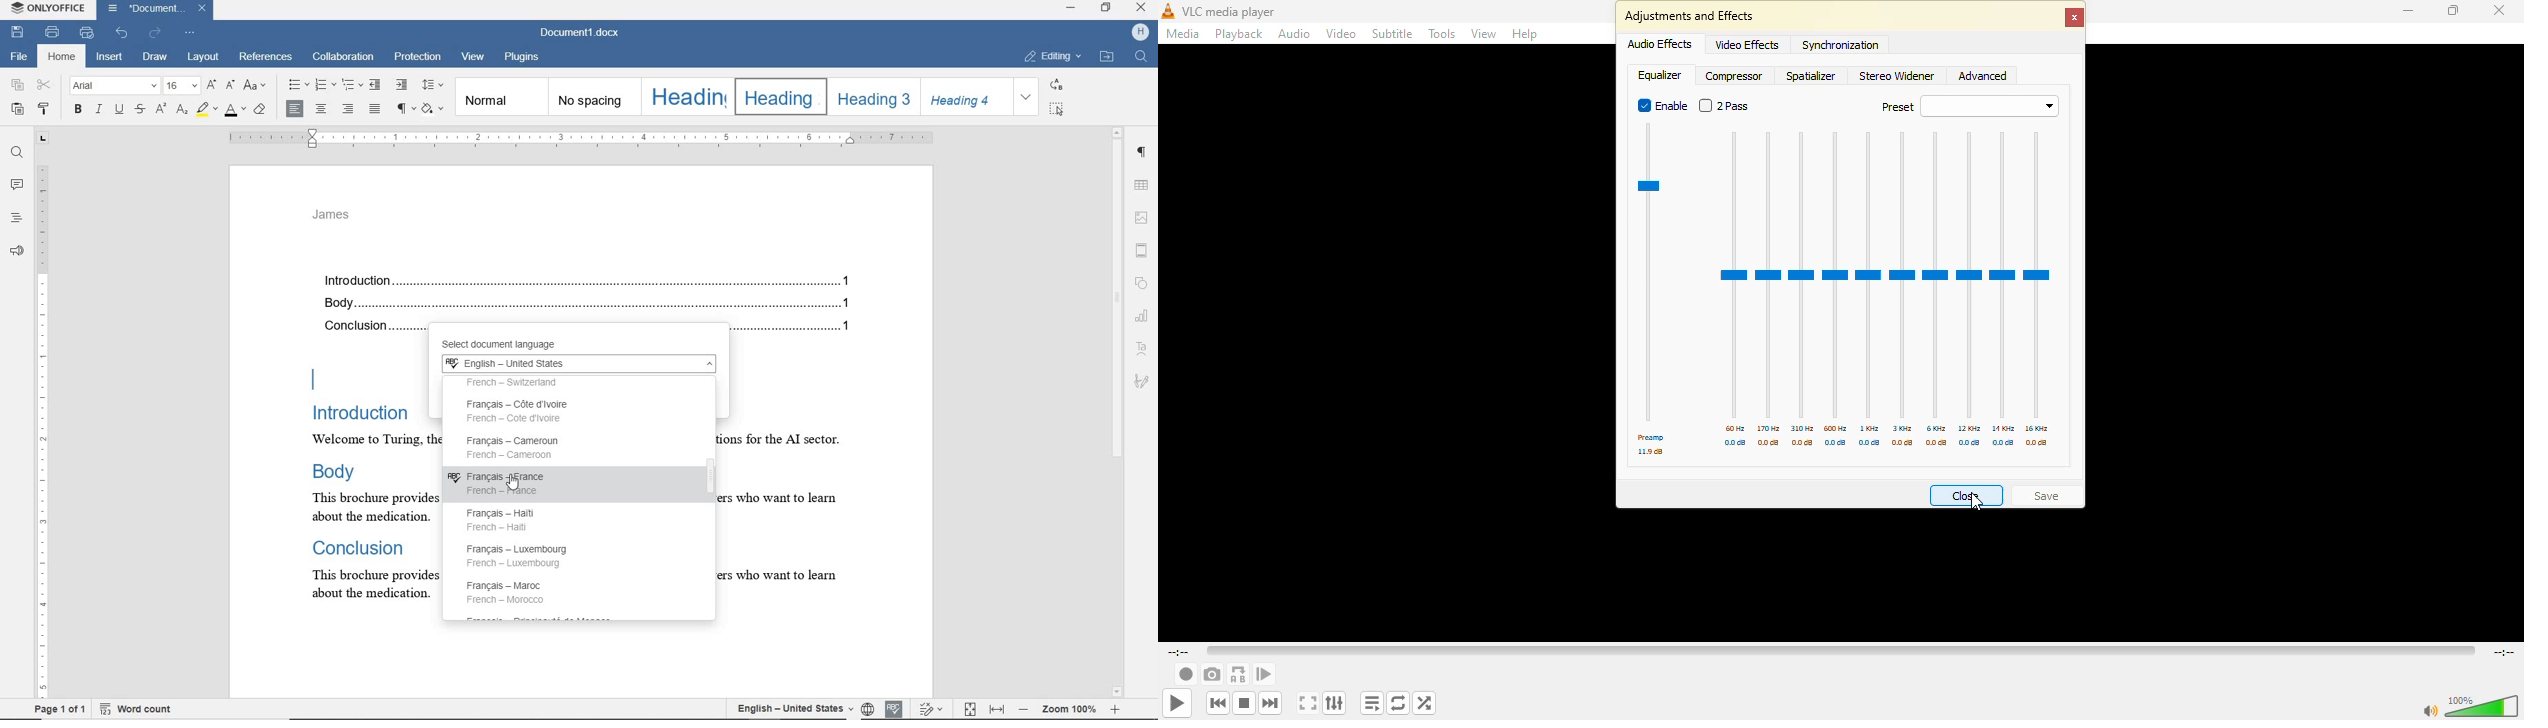 This screenshot has width=2548, height=728. Describe the element at coordinates (1804, 428) in the screenshot. I see `310 hz` at that location.